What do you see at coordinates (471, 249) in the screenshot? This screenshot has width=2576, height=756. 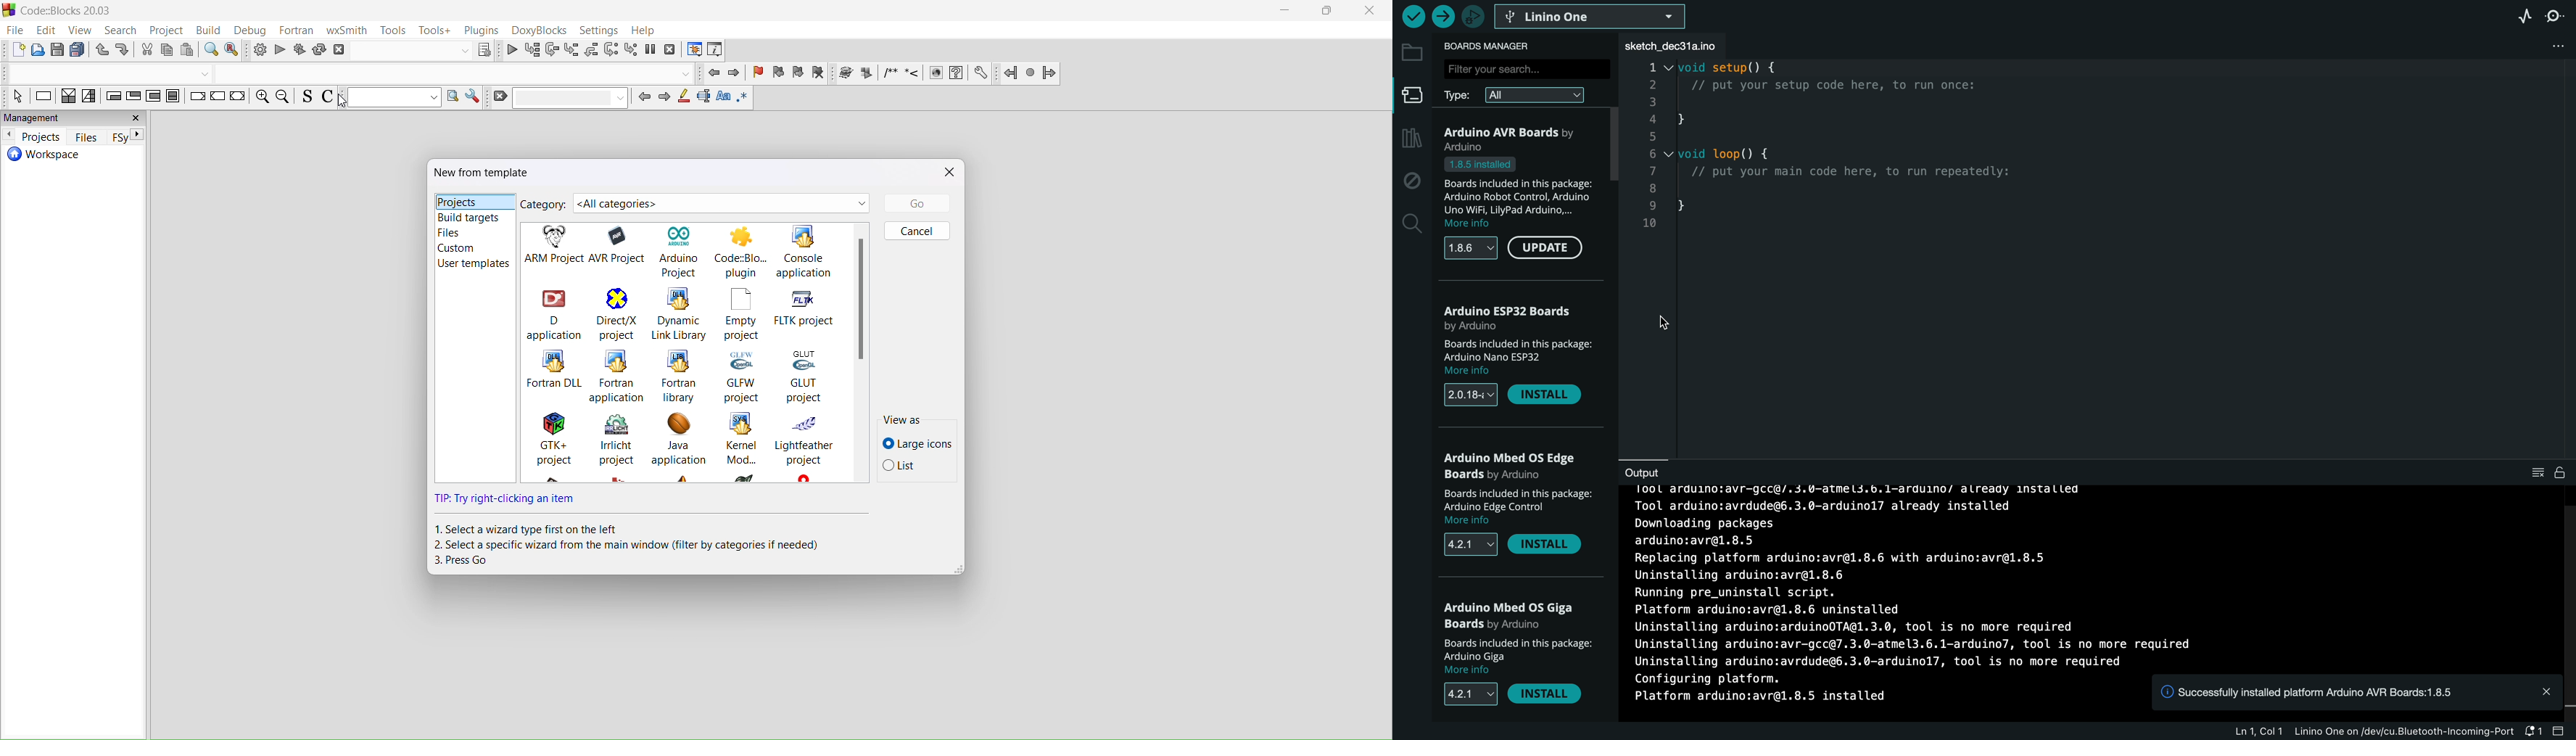 I see `custom` at bounding box center [471, 249].